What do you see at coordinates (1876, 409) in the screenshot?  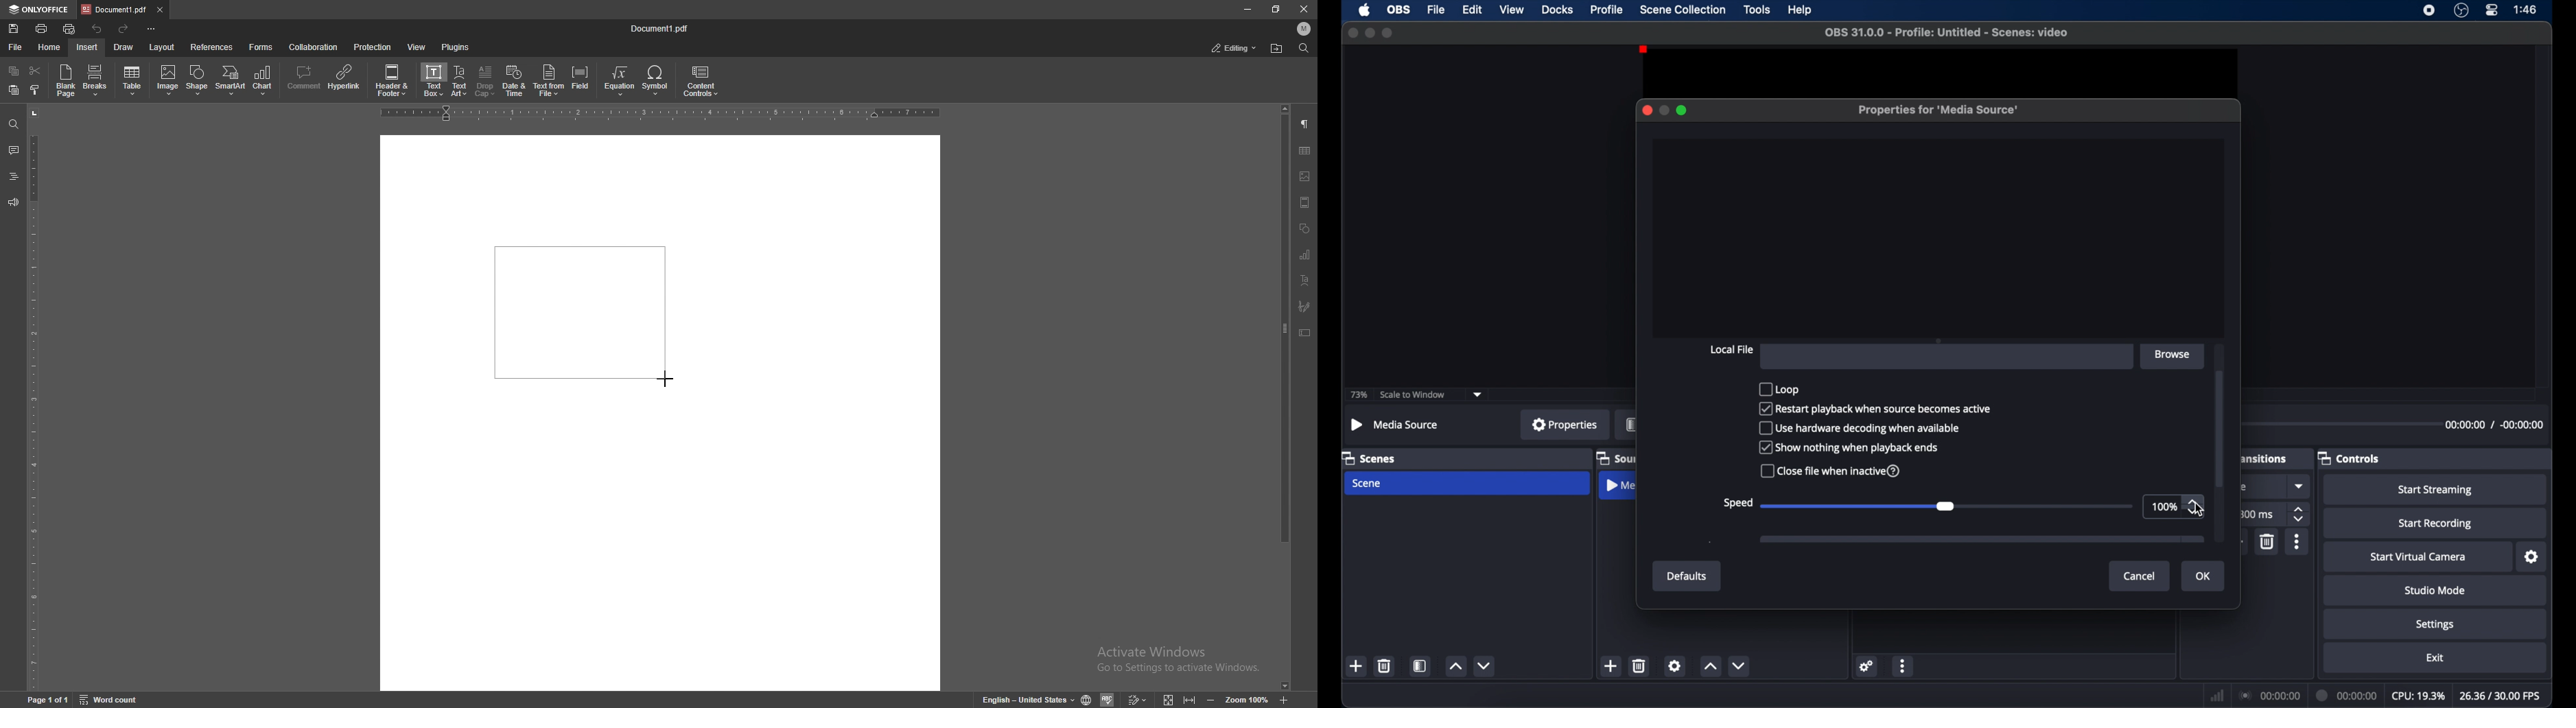 I see `restart playback when source becomes active` at bounding box center [1876, 409].